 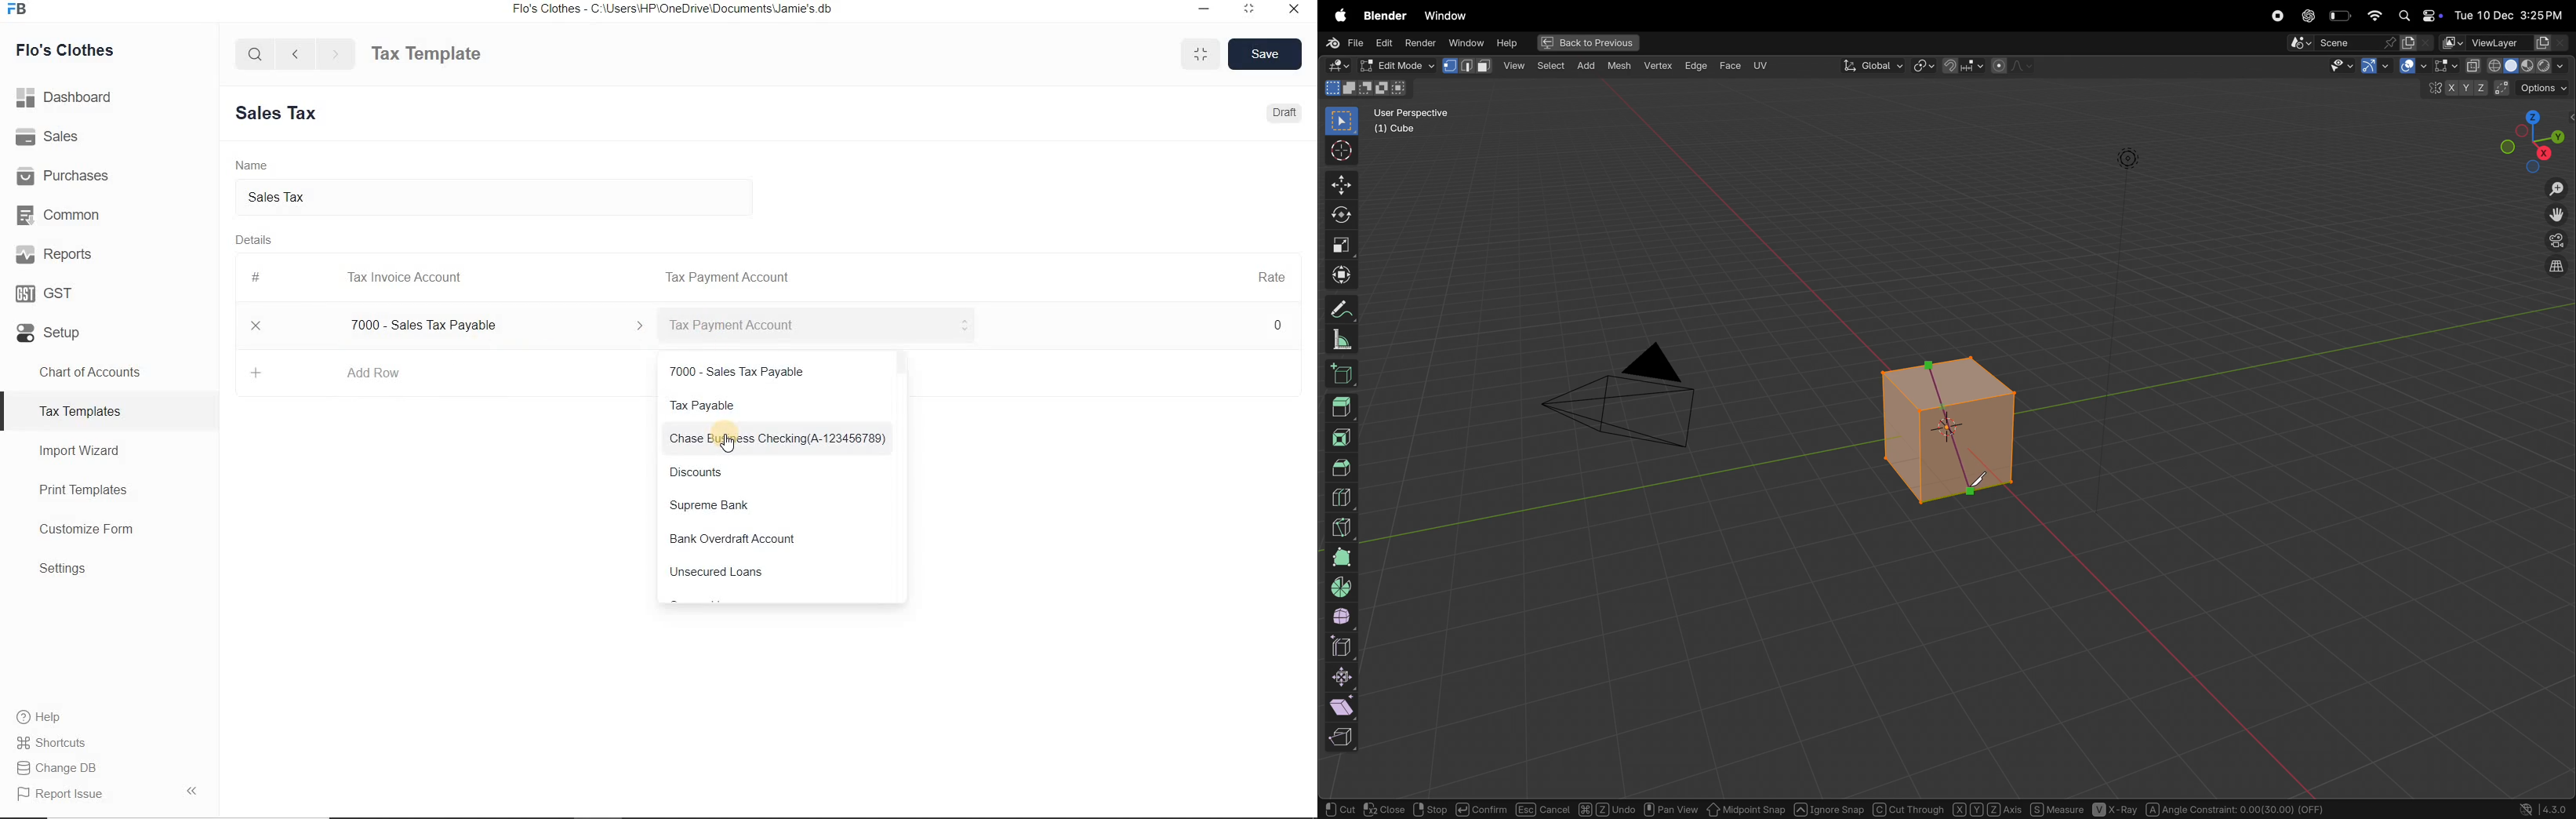 What do you see at coordinates (373, 373) in the screenshot?
I see `Add Row` at bounding box center [373, 373].